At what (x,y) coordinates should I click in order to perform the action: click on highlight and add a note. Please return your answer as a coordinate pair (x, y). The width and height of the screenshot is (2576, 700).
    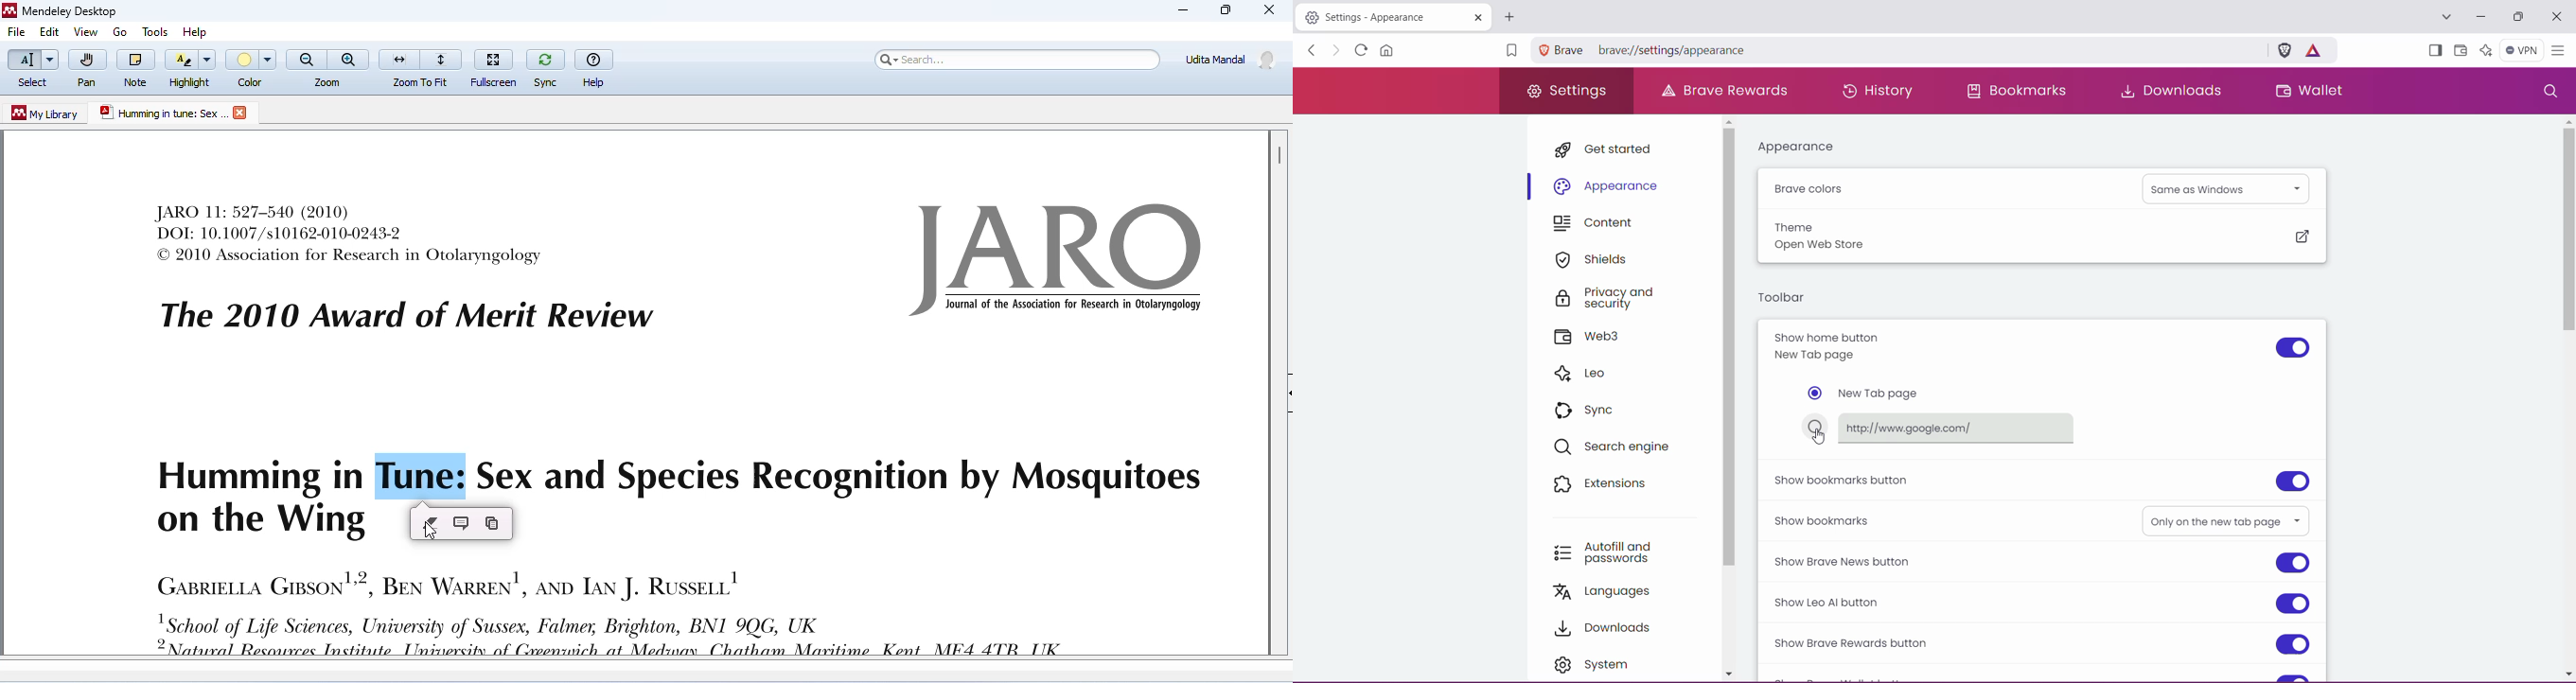
    Looking at the image, I should click on (464, 523).